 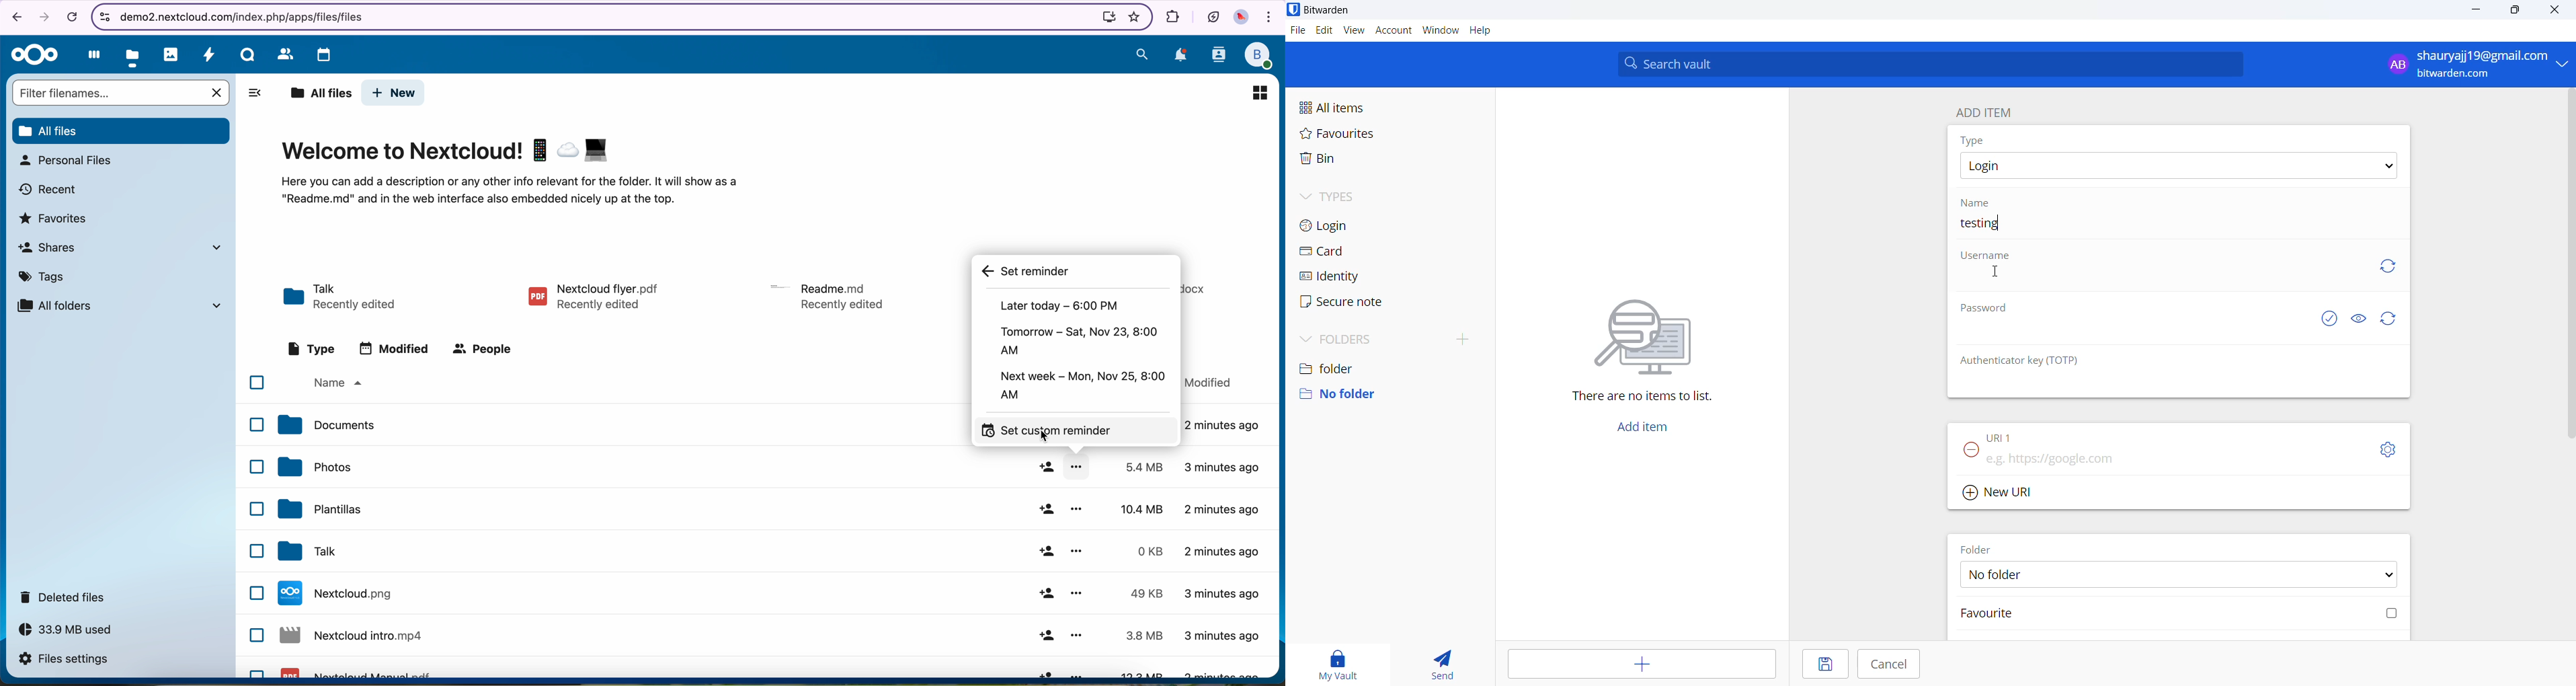 I want to click on shares, so click(x=125, y=250).